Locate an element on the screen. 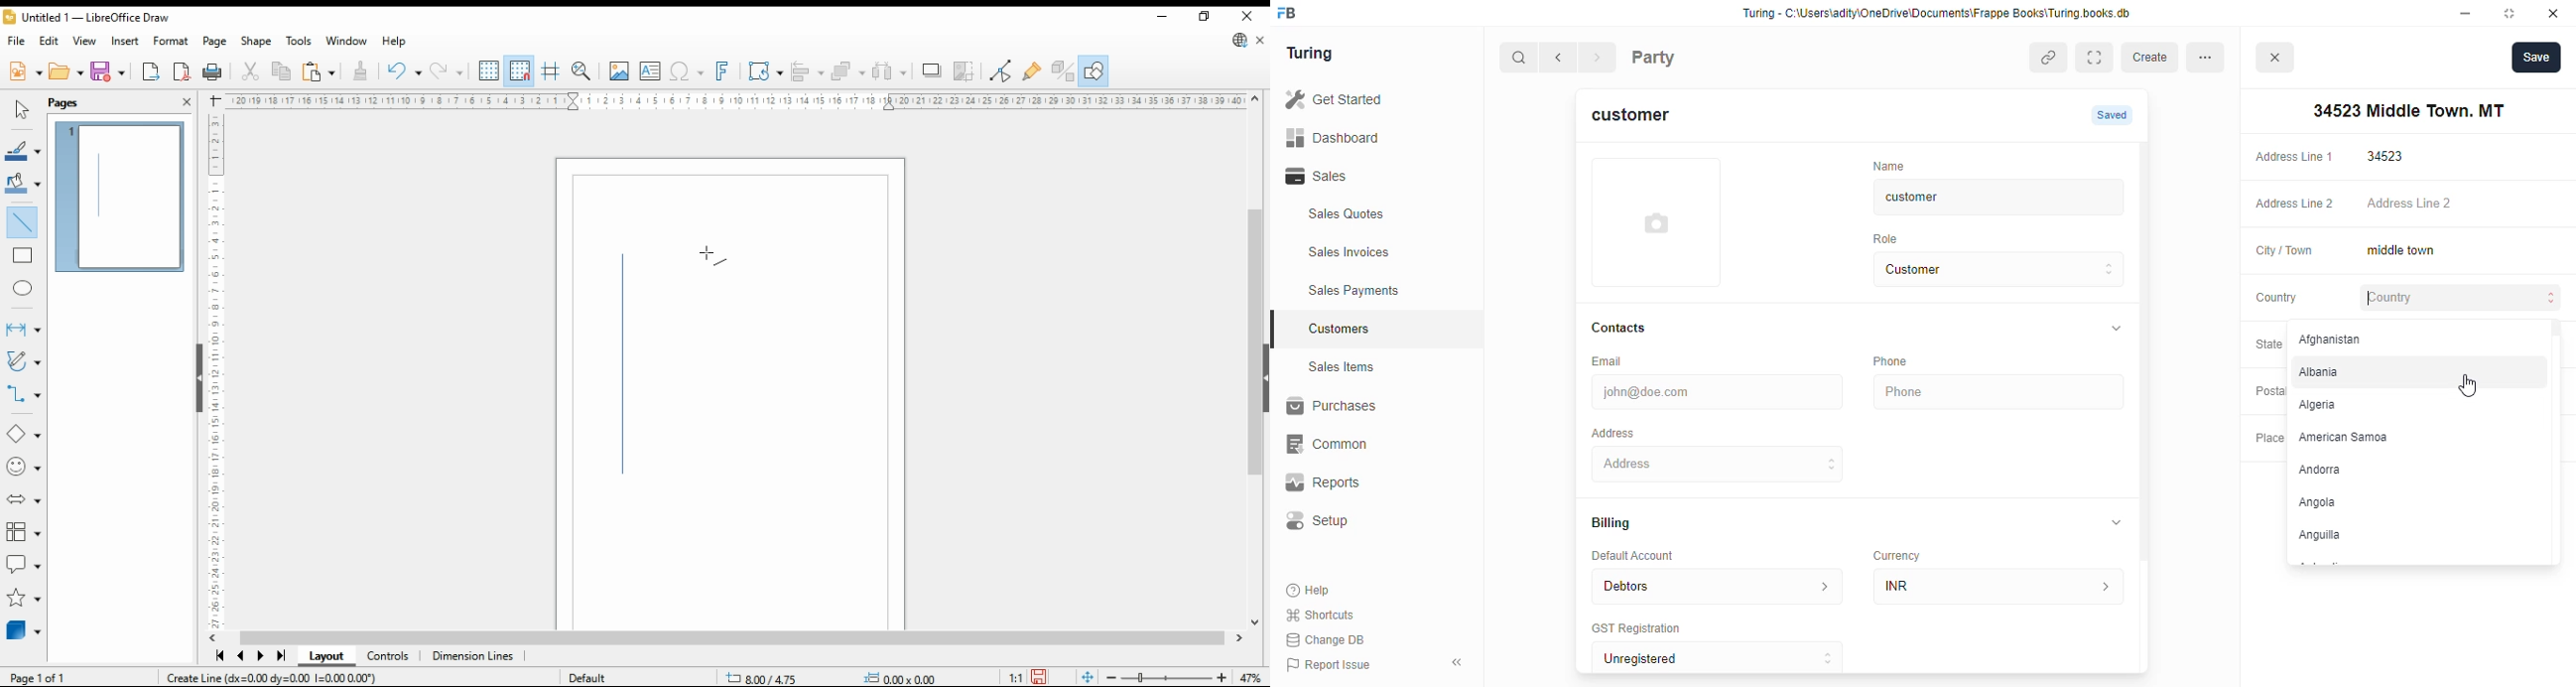 The image size is (2576, 700). zoom factor is located at coordinates (1250, 679).